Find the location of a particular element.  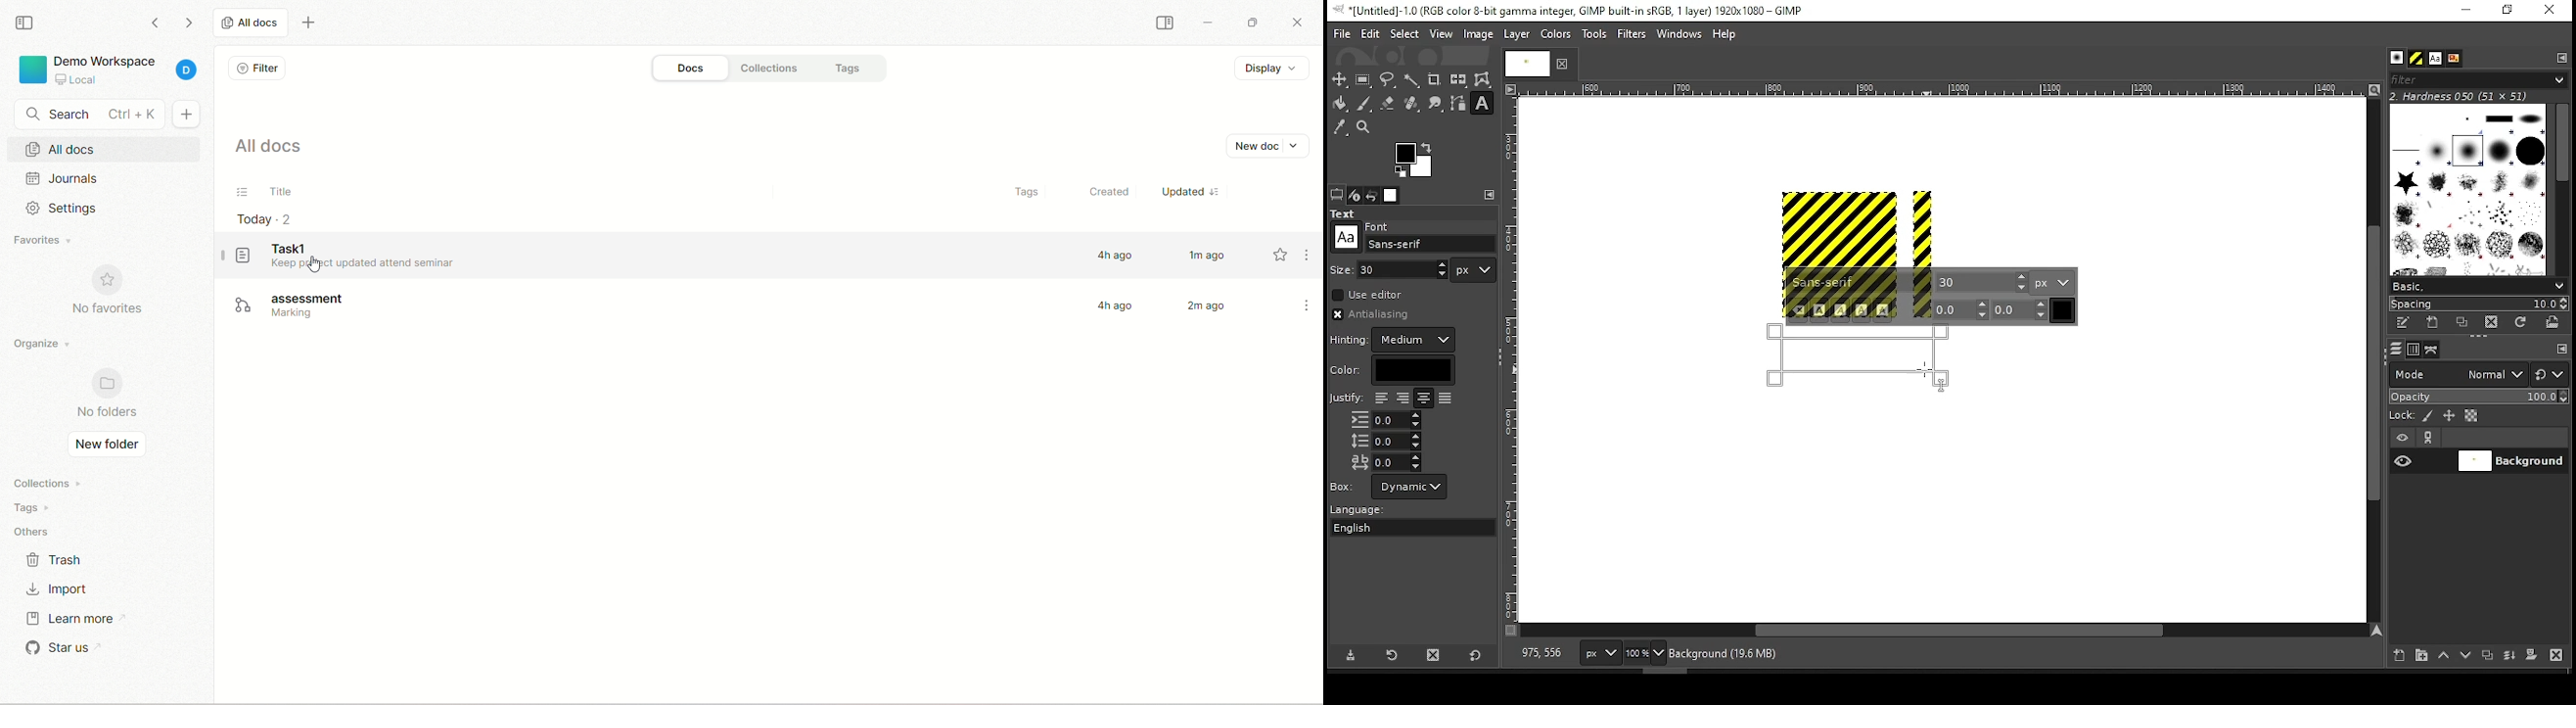

2. hardness 050 (51x51) is located at coordinates (2464, 96).